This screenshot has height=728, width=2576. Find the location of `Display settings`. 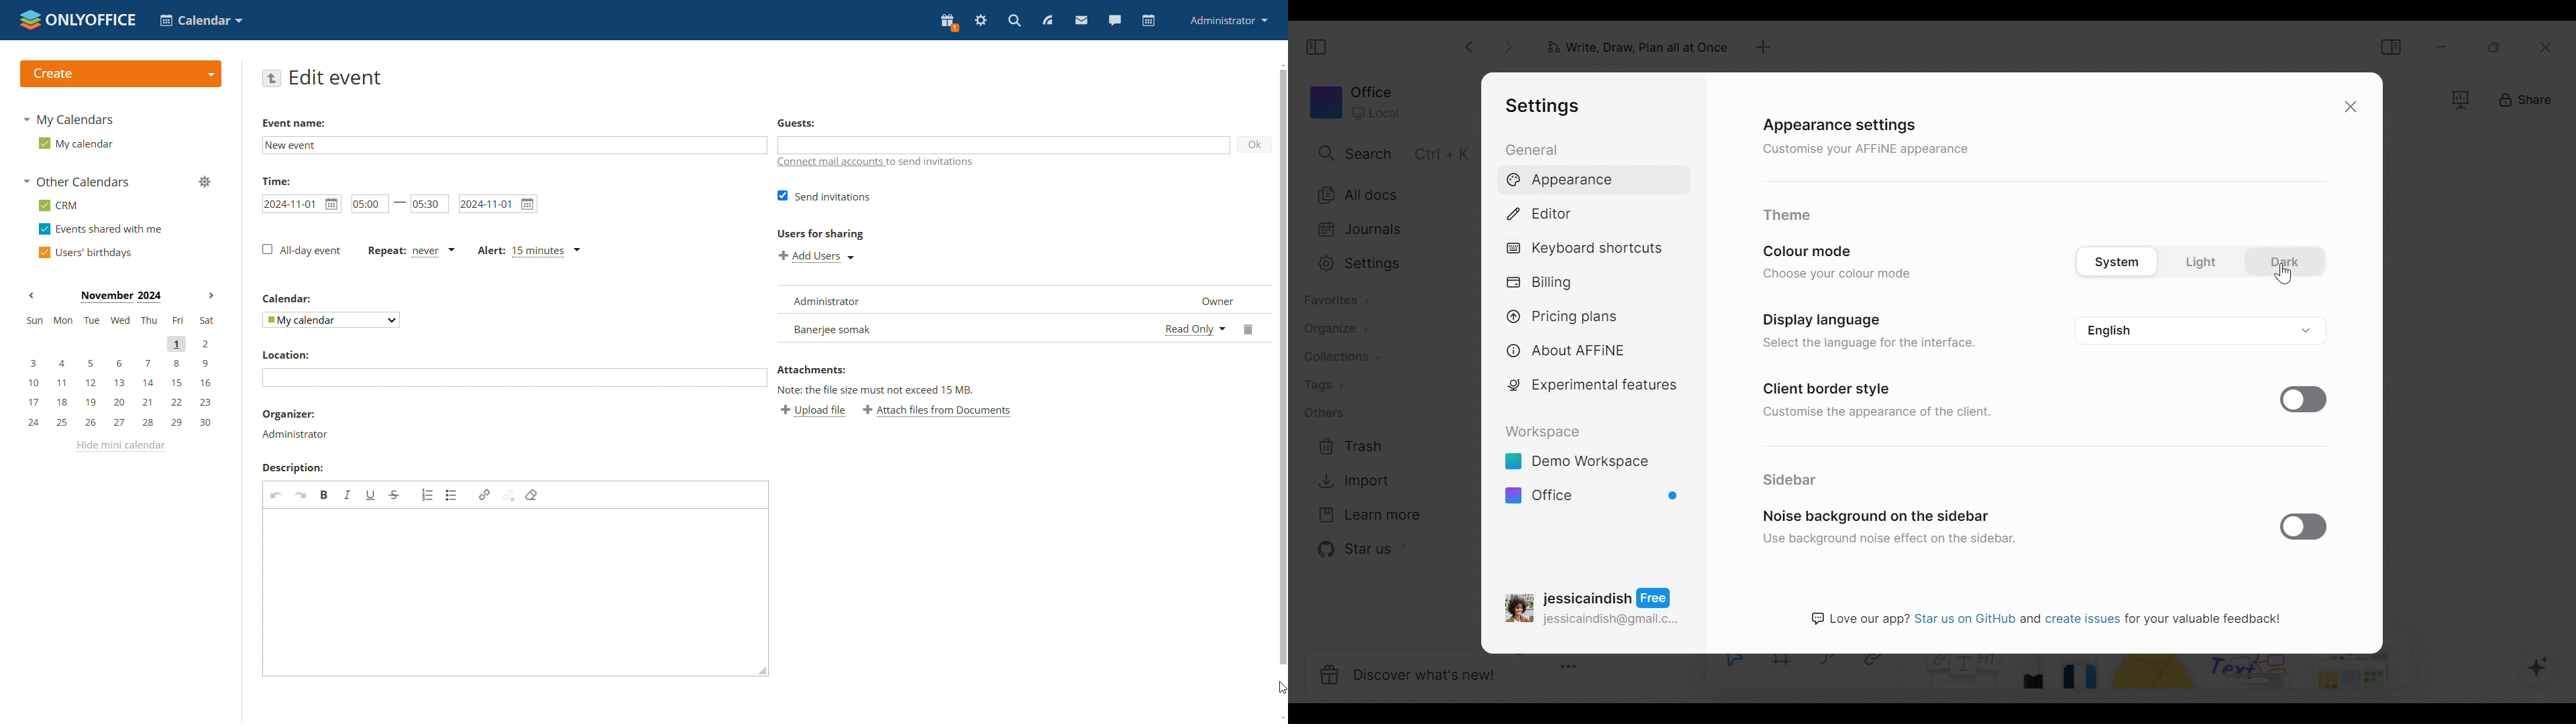

Display settings is located at coordinates (1866, 329).